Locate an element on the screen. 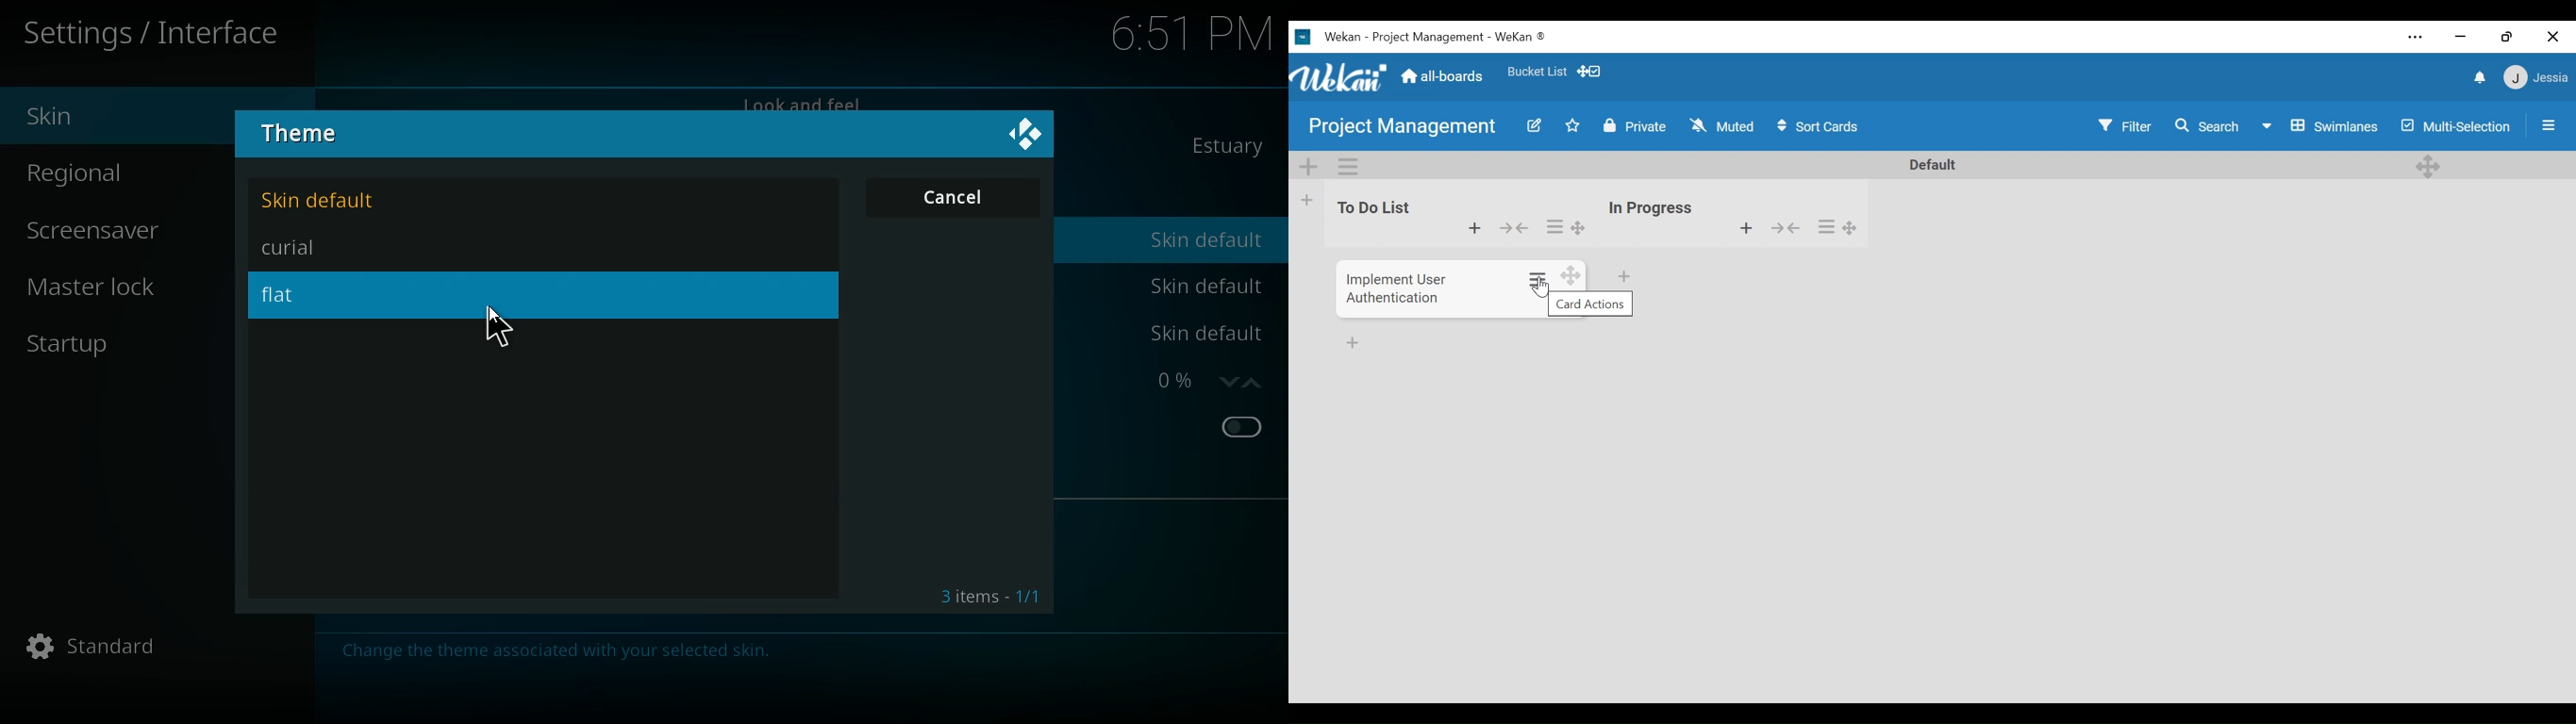 The image size is (2576, 728). settings and more is located at coordinates (2414, 38).